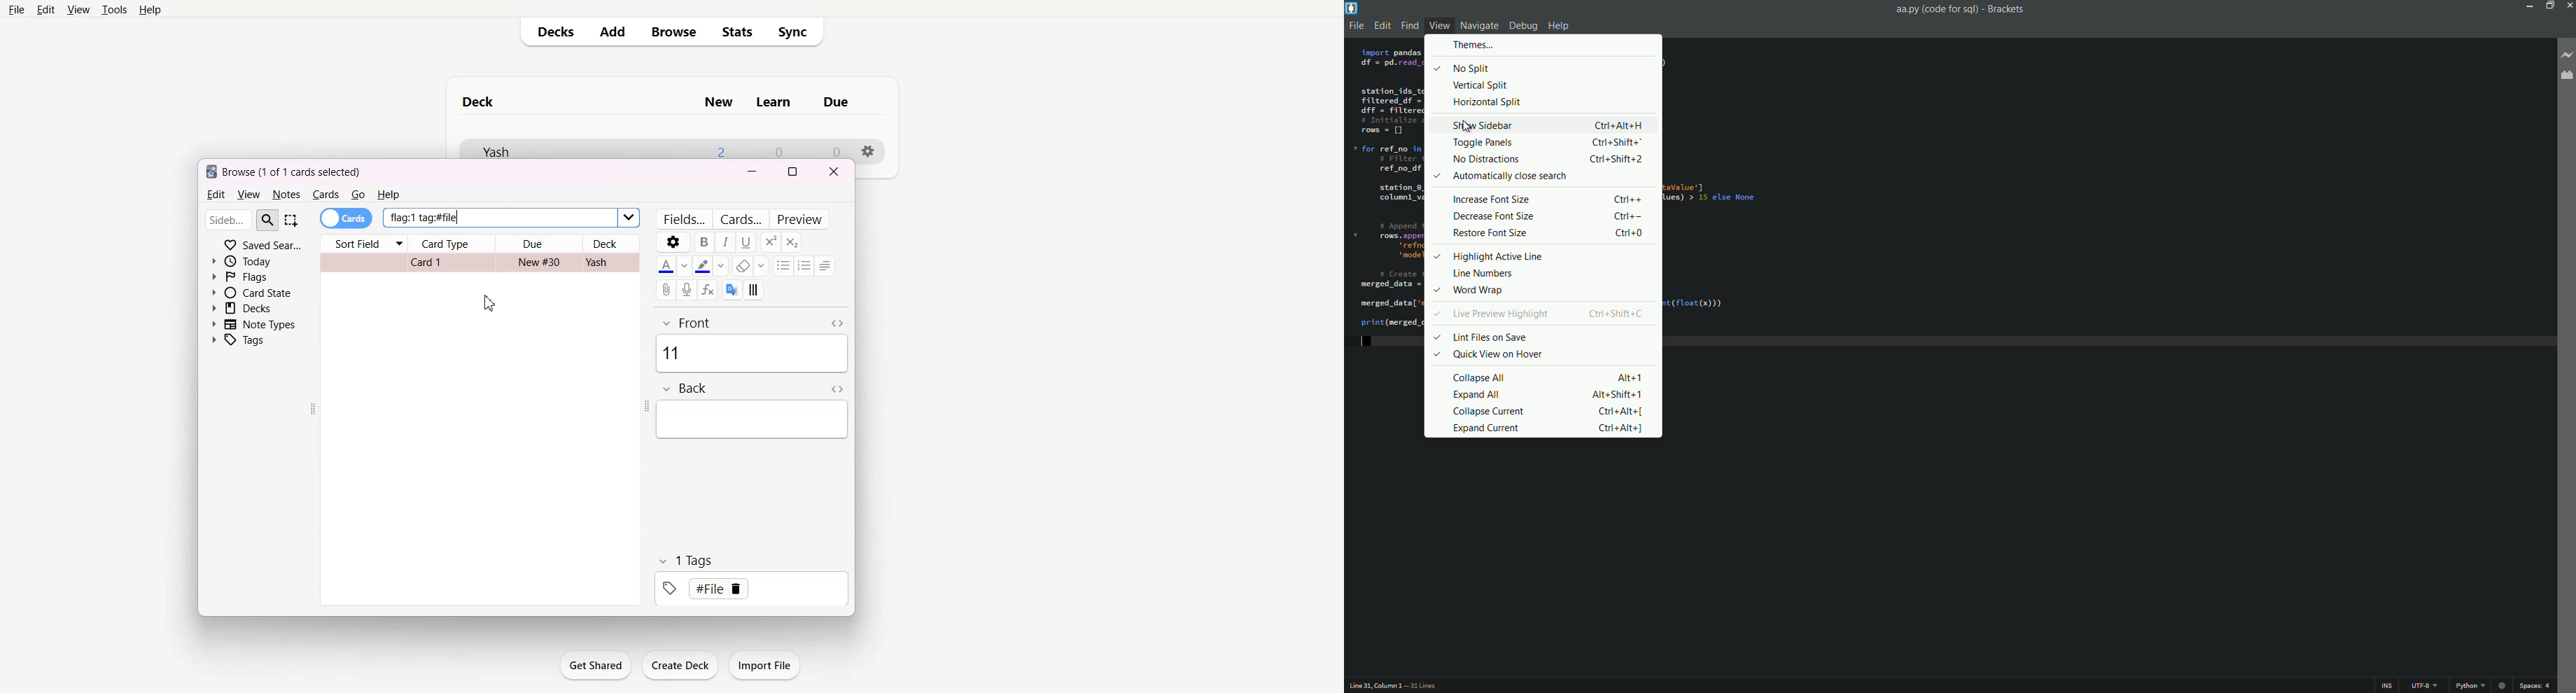 Image resolution: width=2576 pixels, height=700 pixels. What do you see at coordinates (750, 266) in the screenshot?
I see `Erase Format` at bounding box center [750, 266].